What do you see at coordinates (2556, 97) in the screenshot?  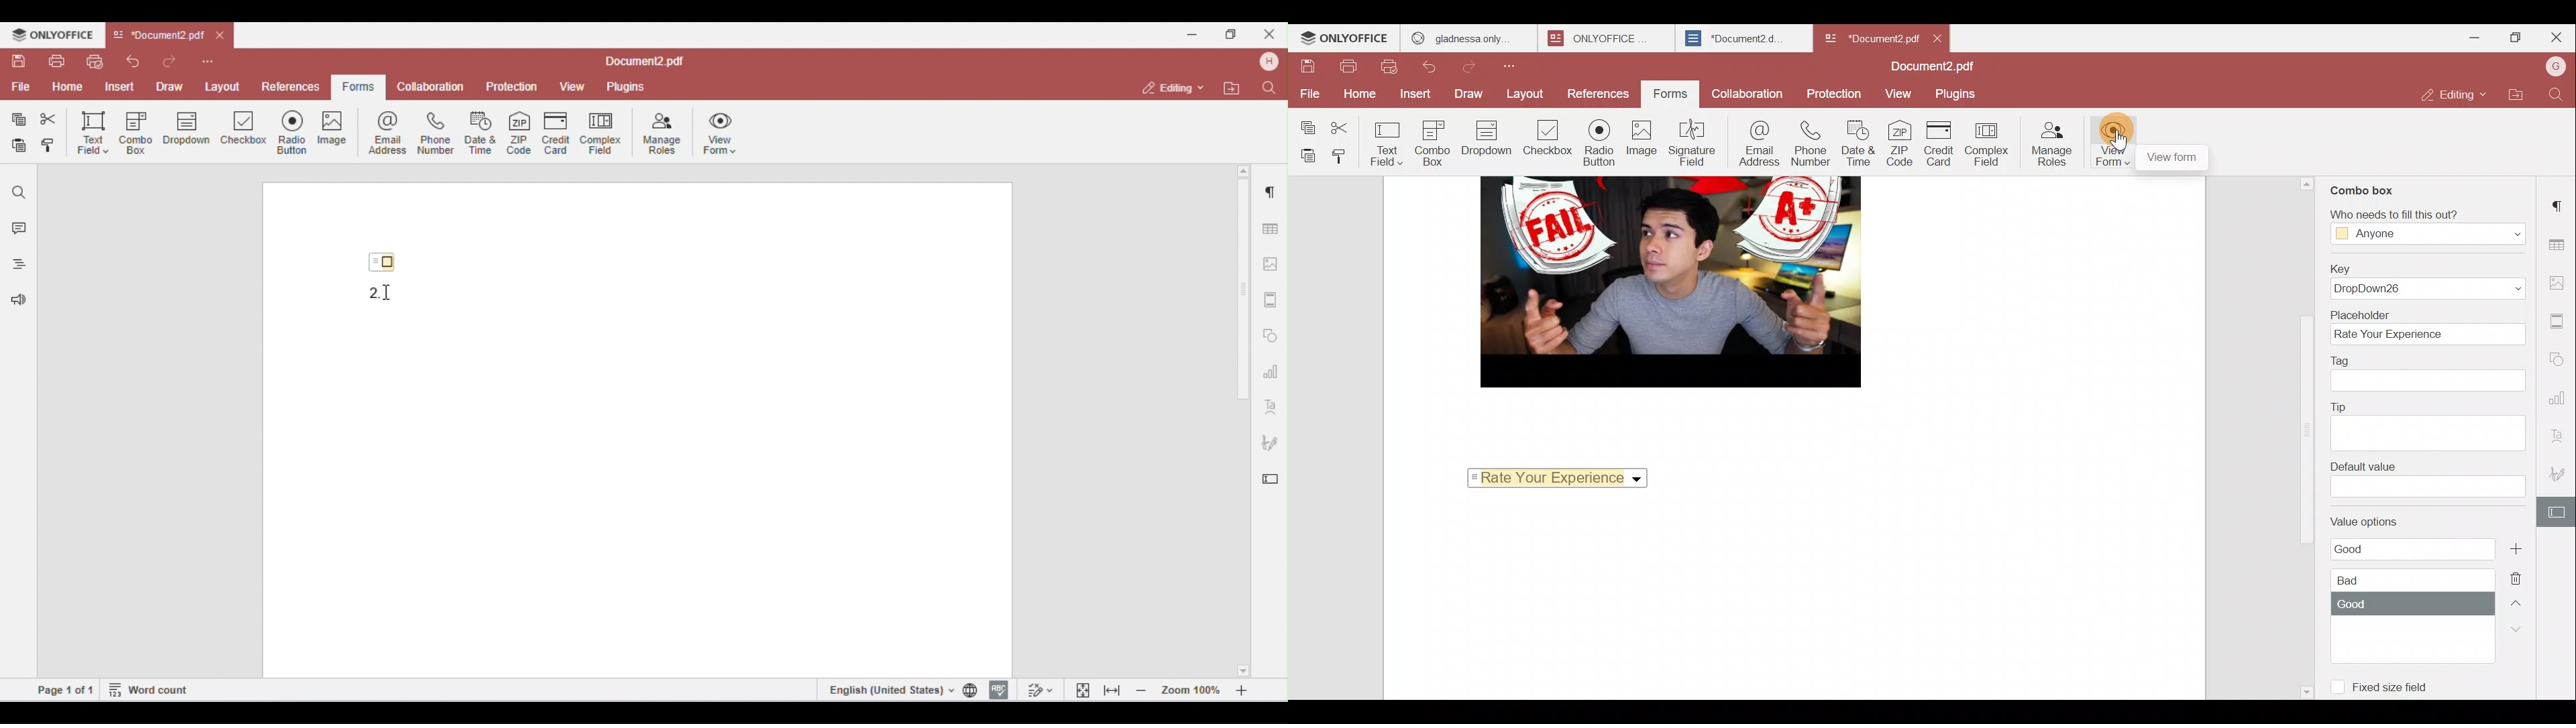 I see `Find` at bounding box center [2556, 97].